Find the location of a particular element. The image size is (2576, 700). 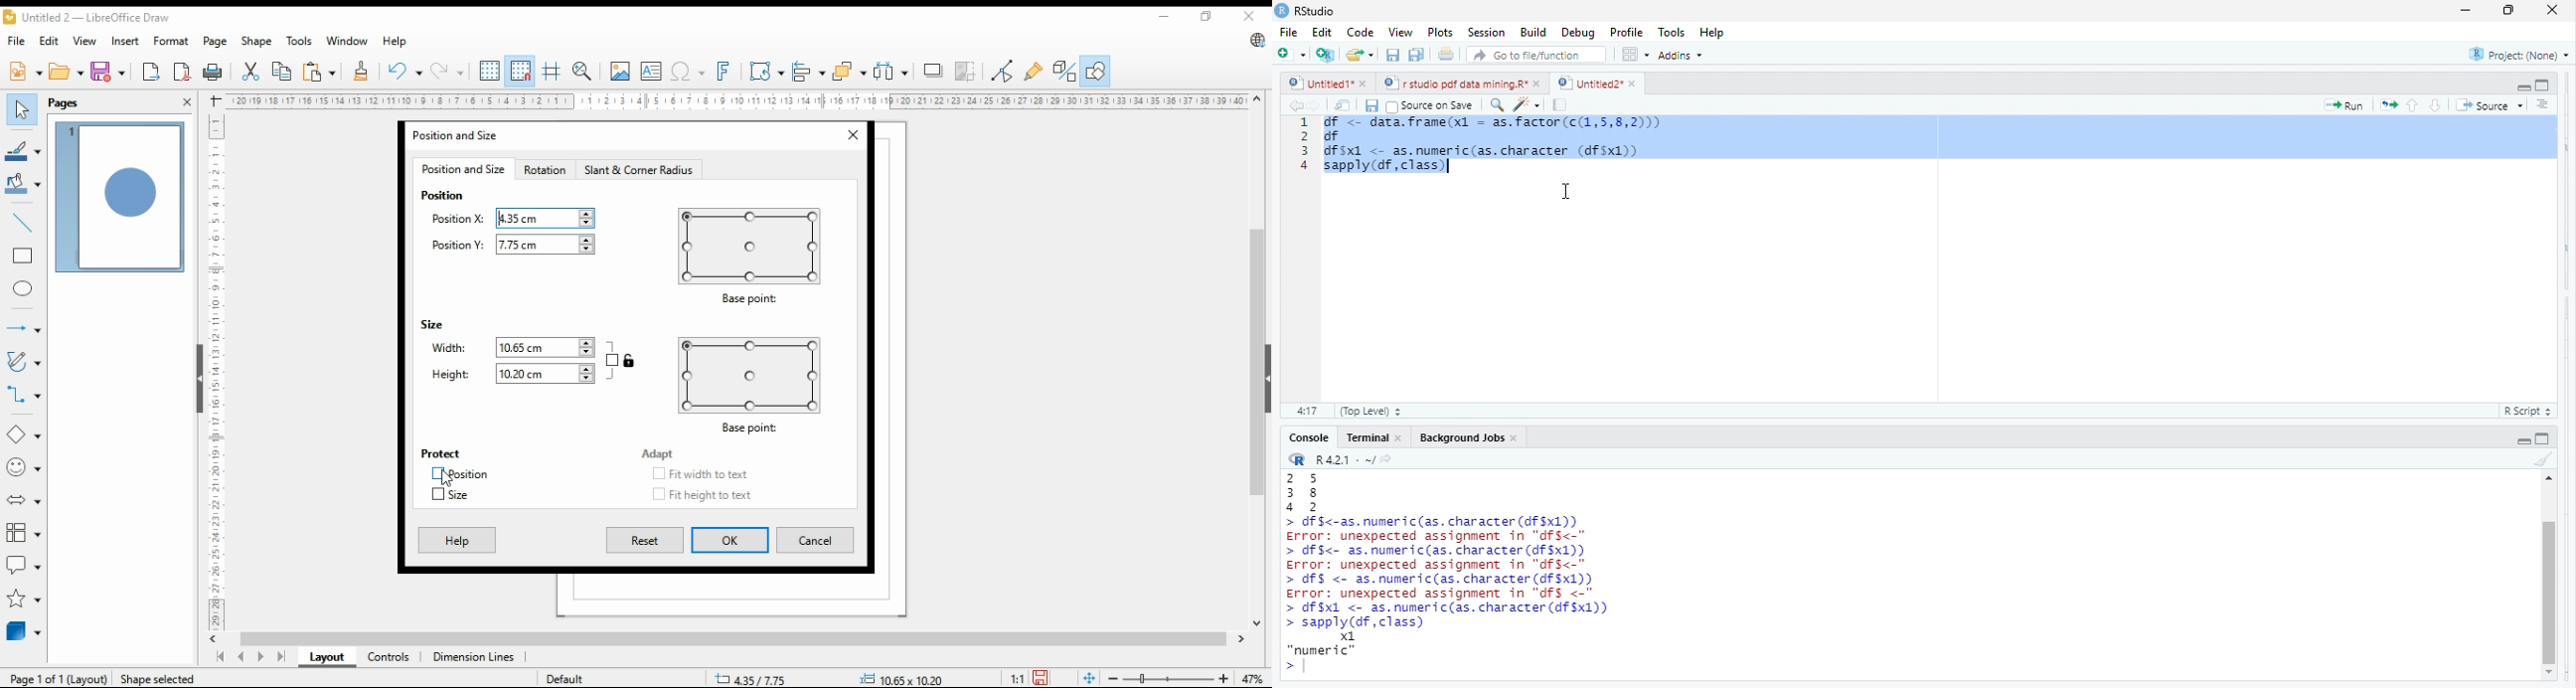

view is located at coordinates (83, 41).